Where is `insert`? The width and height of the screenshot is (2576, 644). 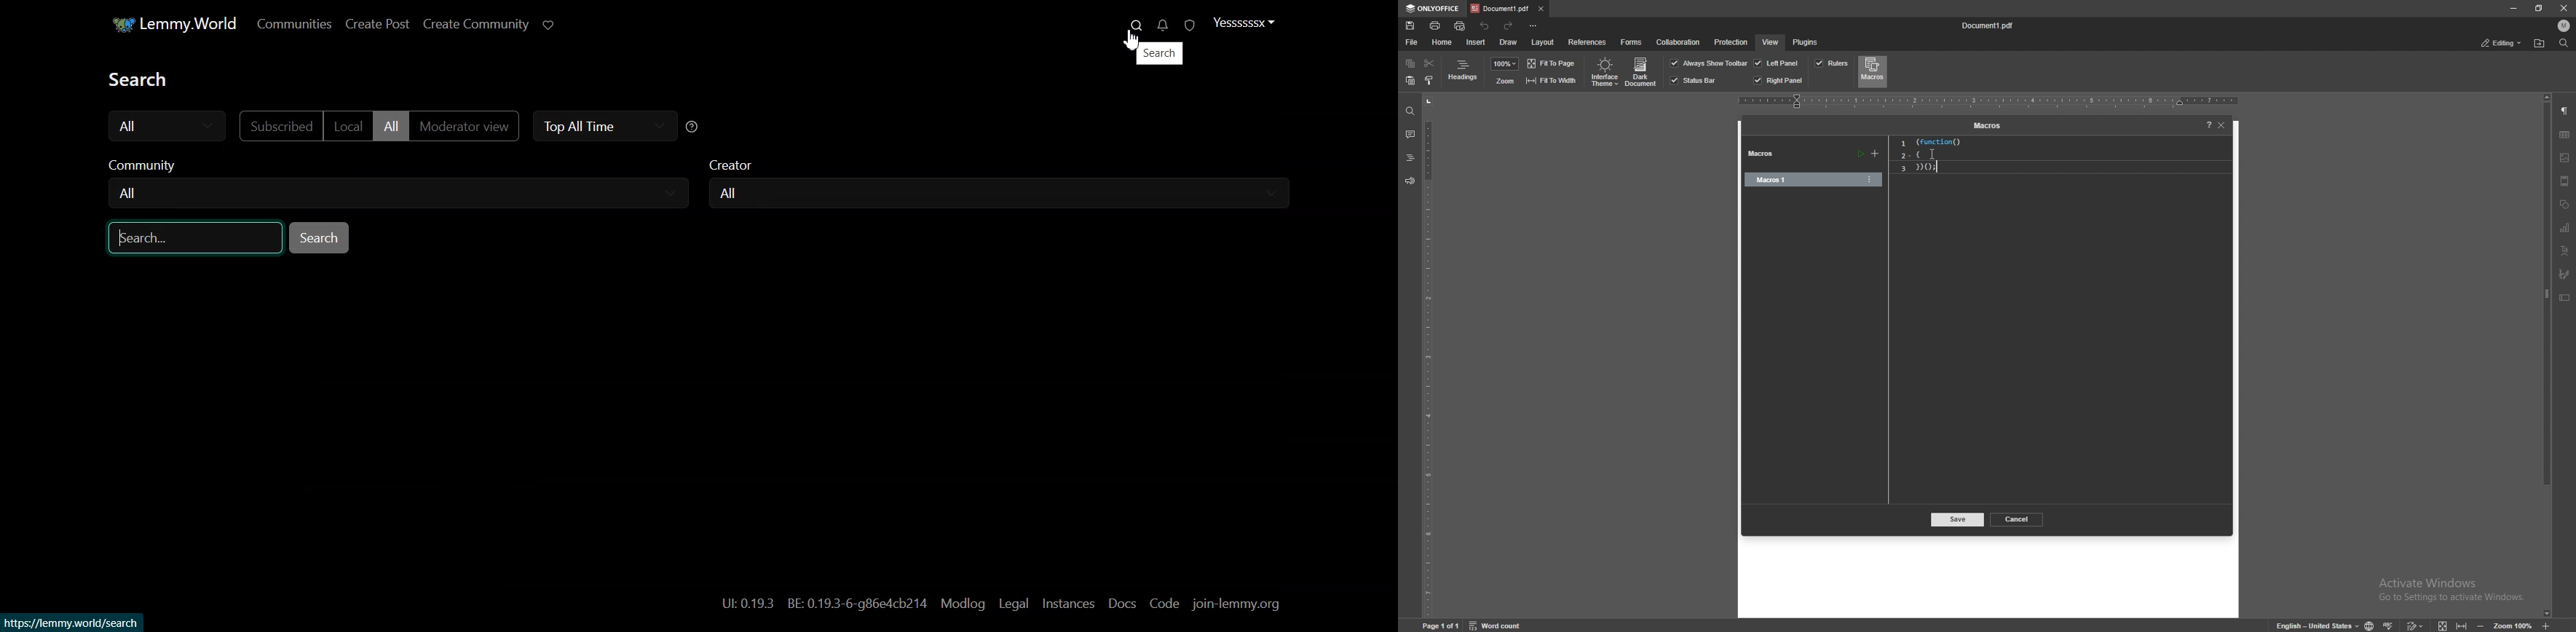 insert is located at coordinates (1476, 42).